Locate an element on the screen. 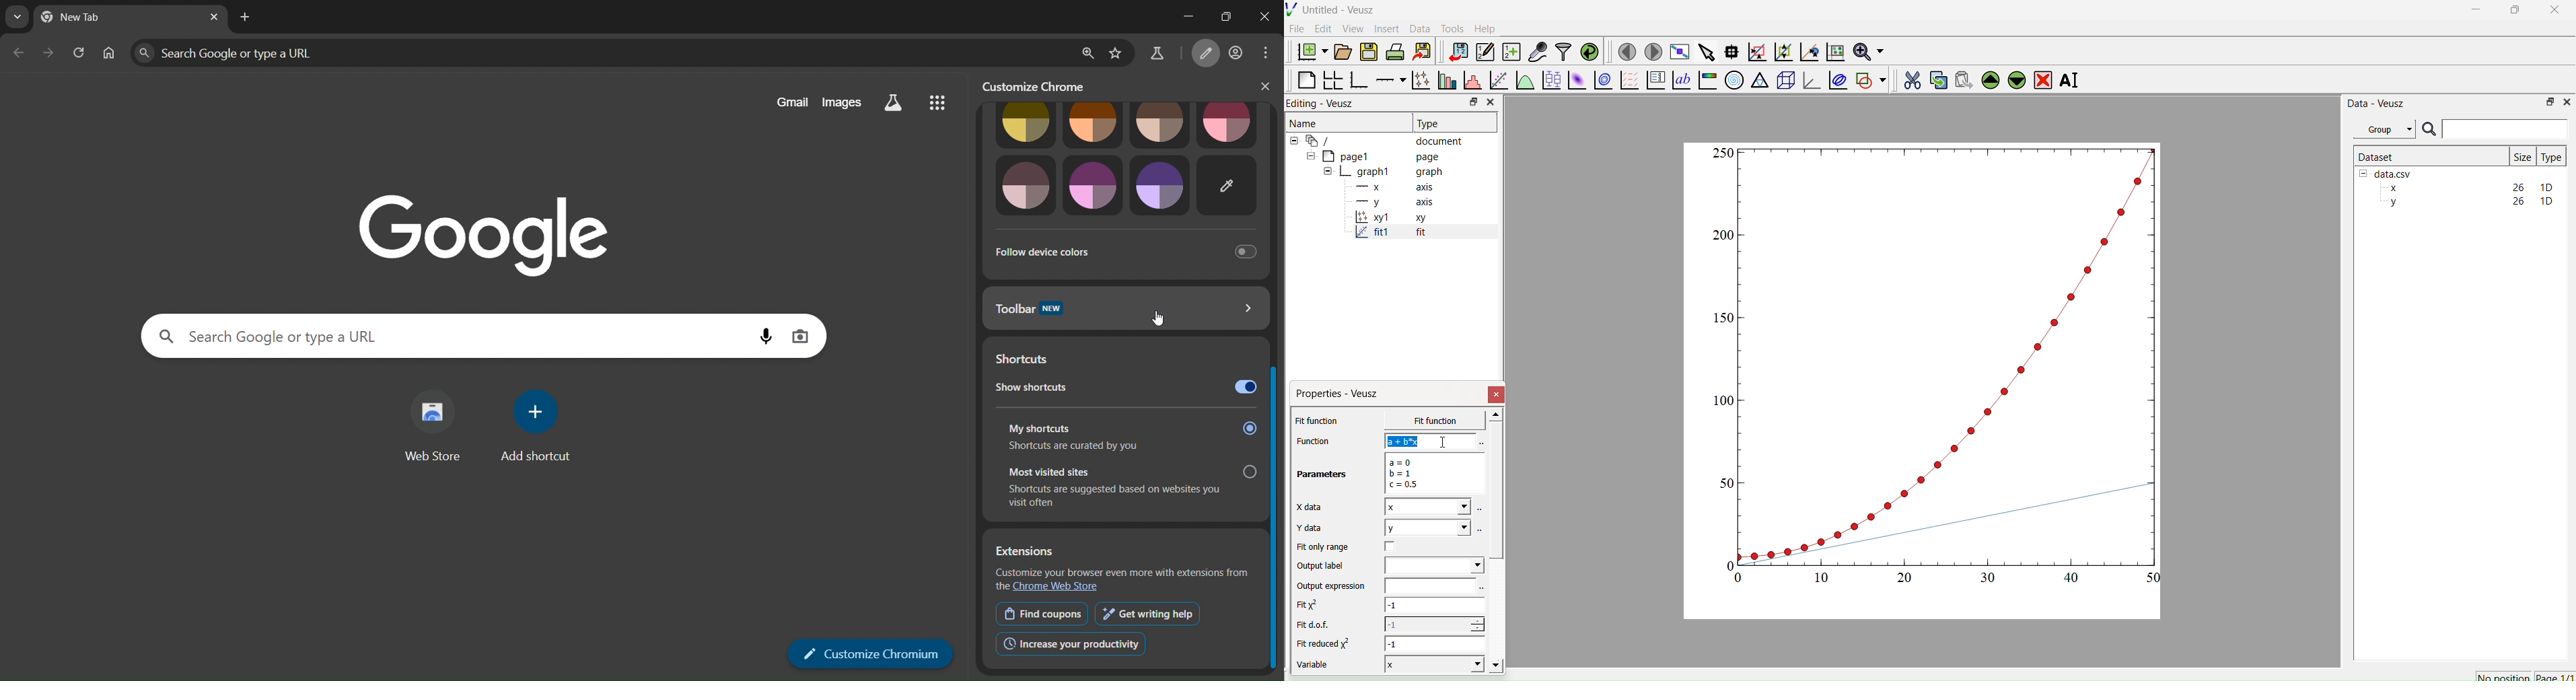 This screenshot has height=700, width=2576. search labs is located at coordinates (1159, 54).